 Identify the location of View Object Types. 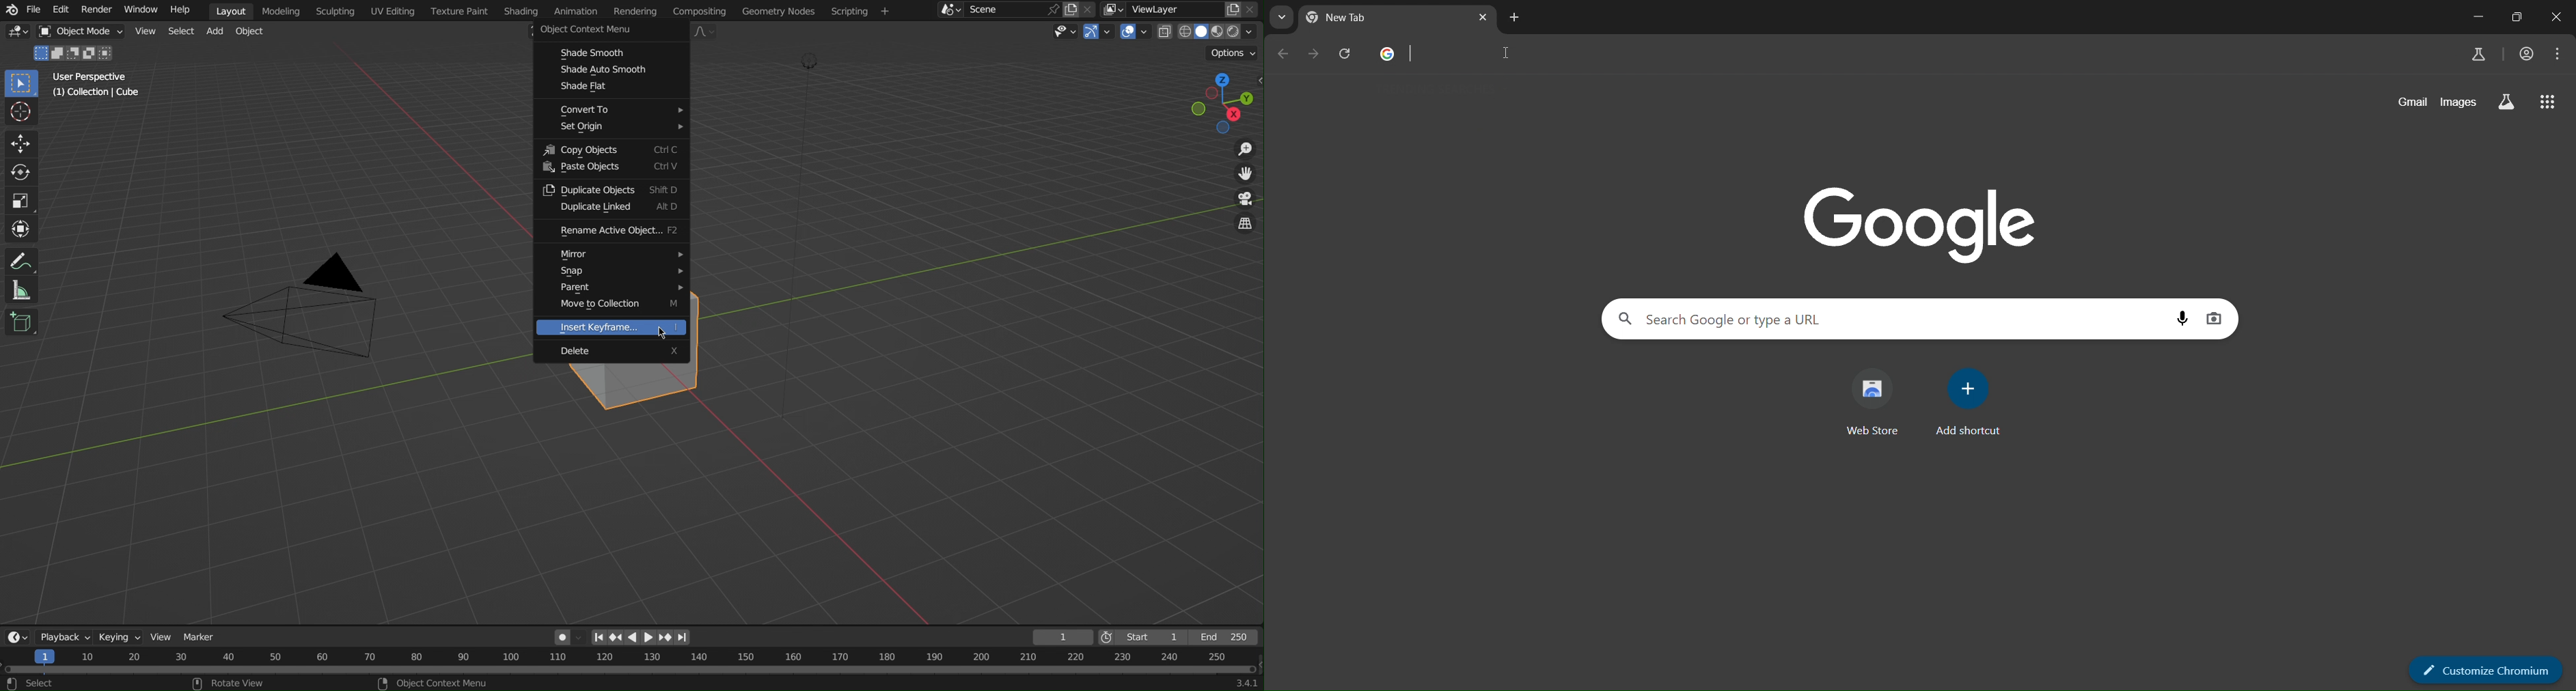
(1067, 32).